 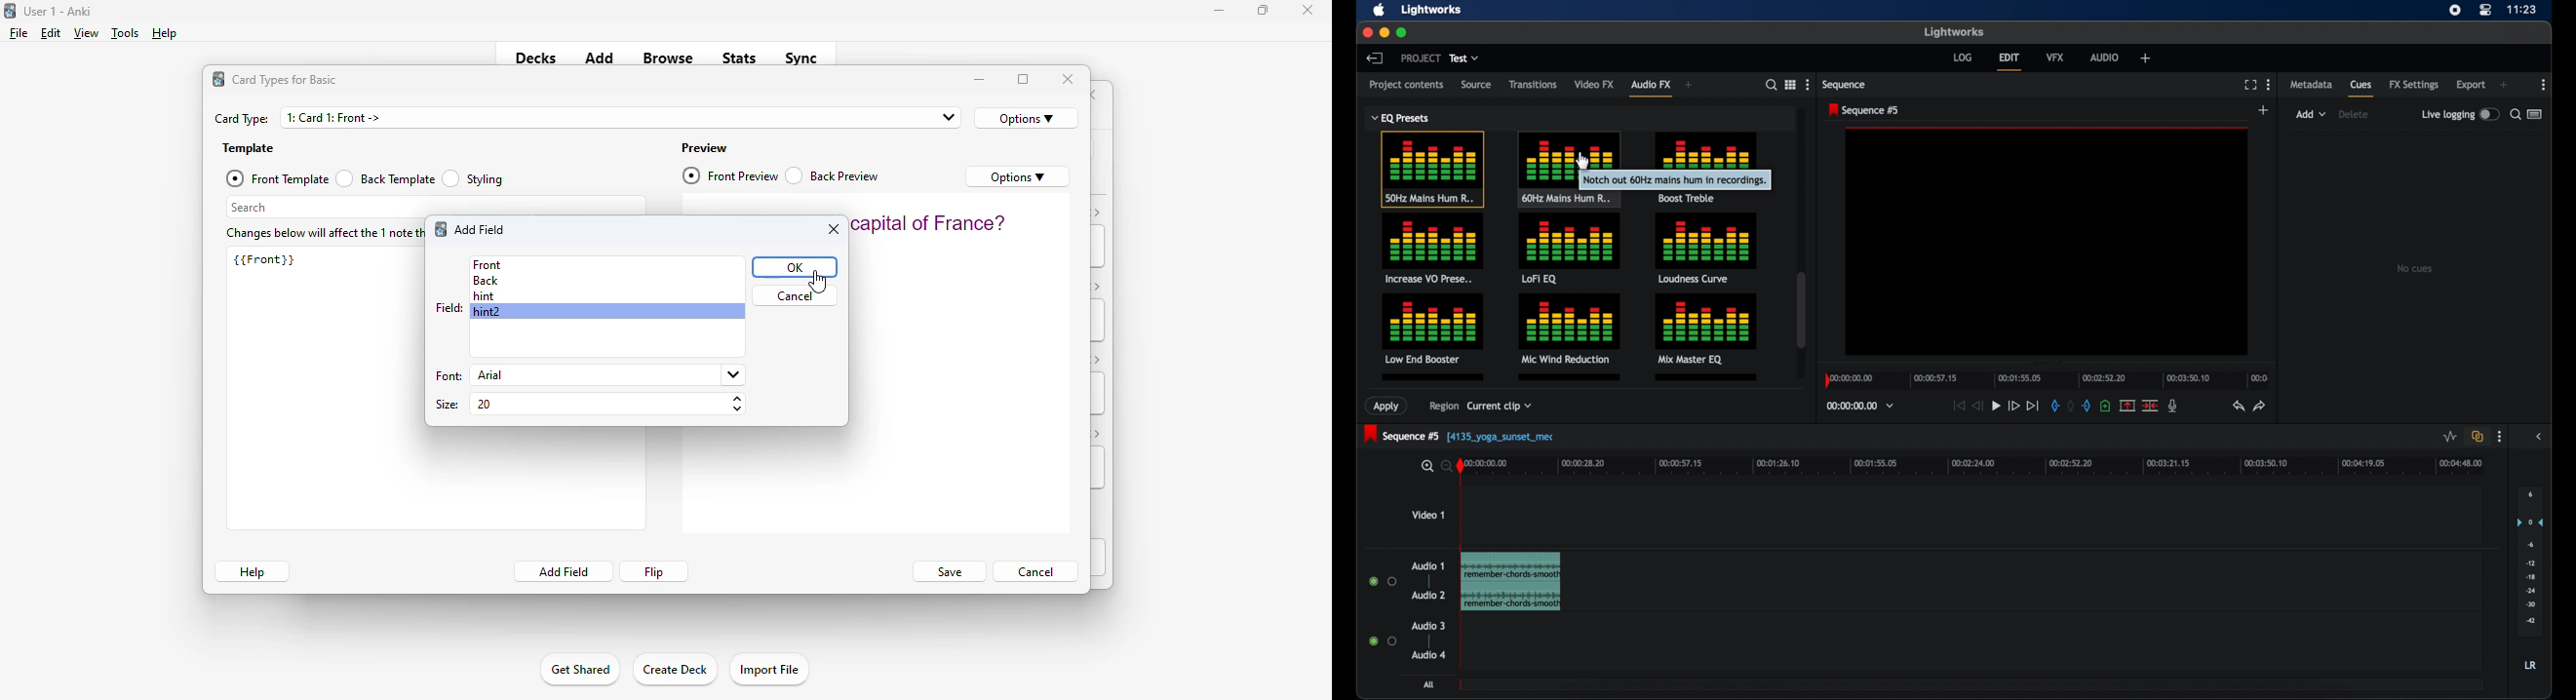 I want to click on project contents, so click(x=1406, y=88).